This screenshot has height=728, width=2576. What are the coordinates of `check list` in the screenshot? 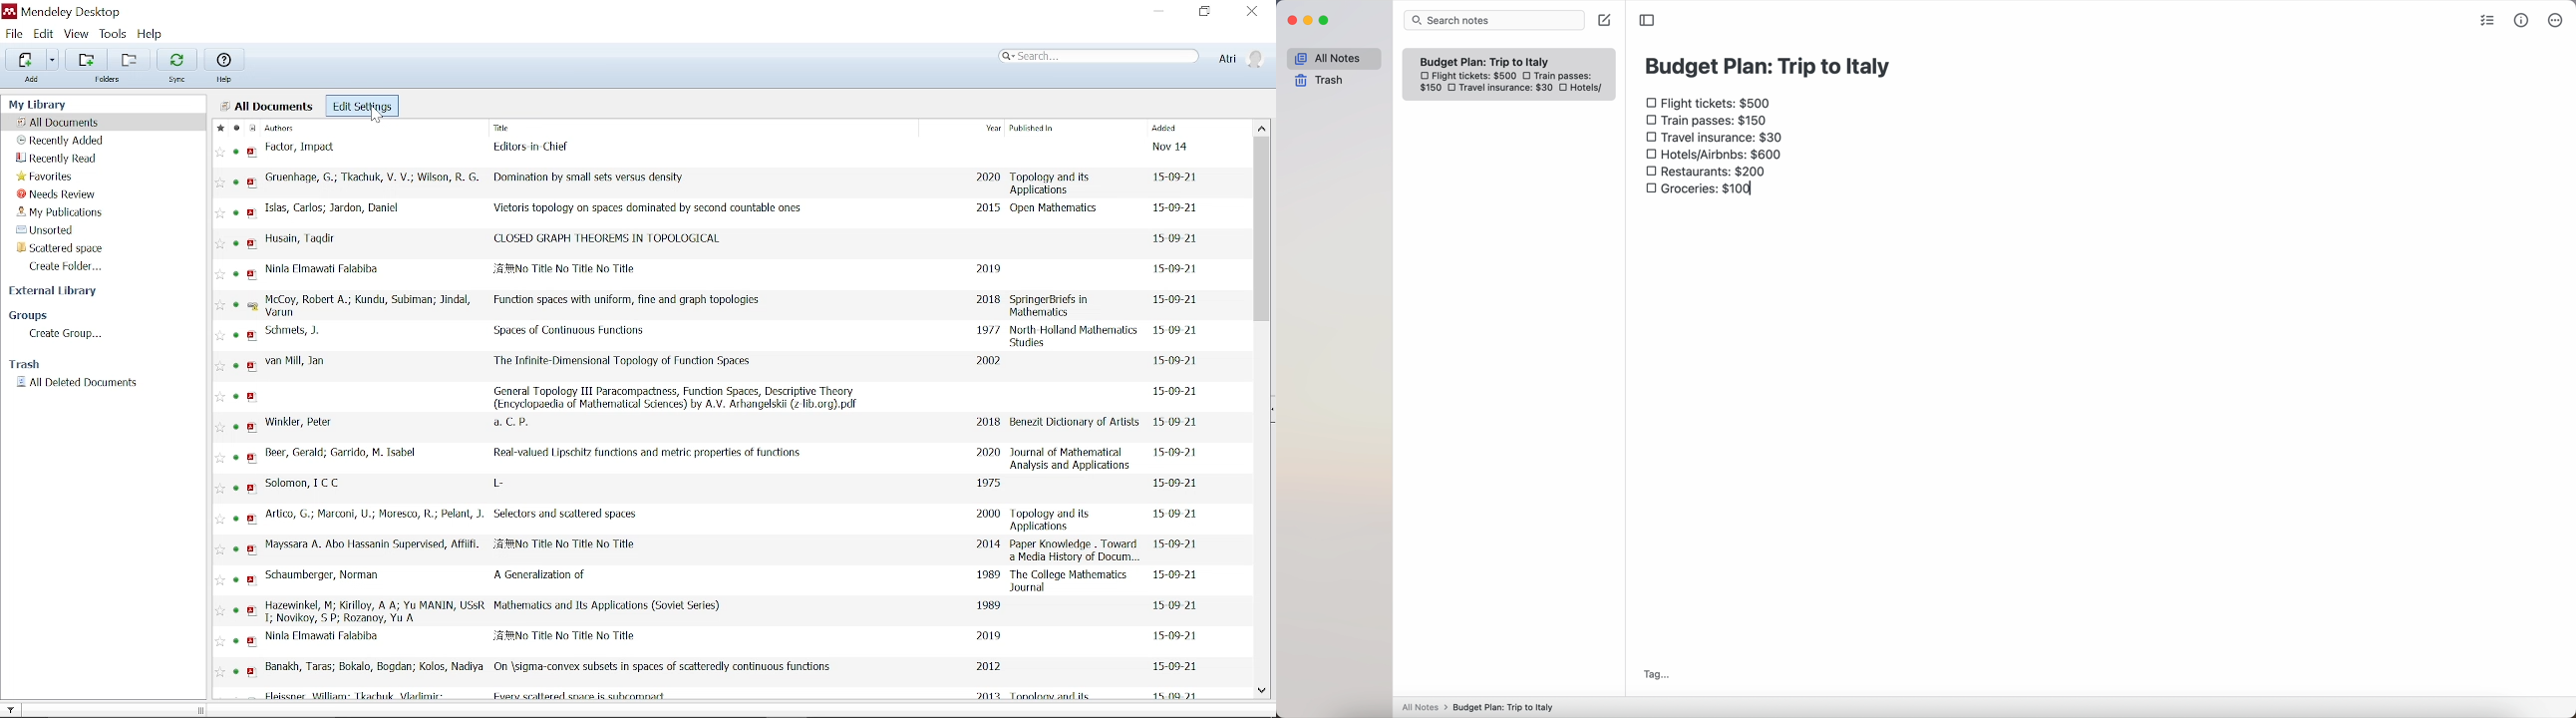 It's located at (2491, 22).